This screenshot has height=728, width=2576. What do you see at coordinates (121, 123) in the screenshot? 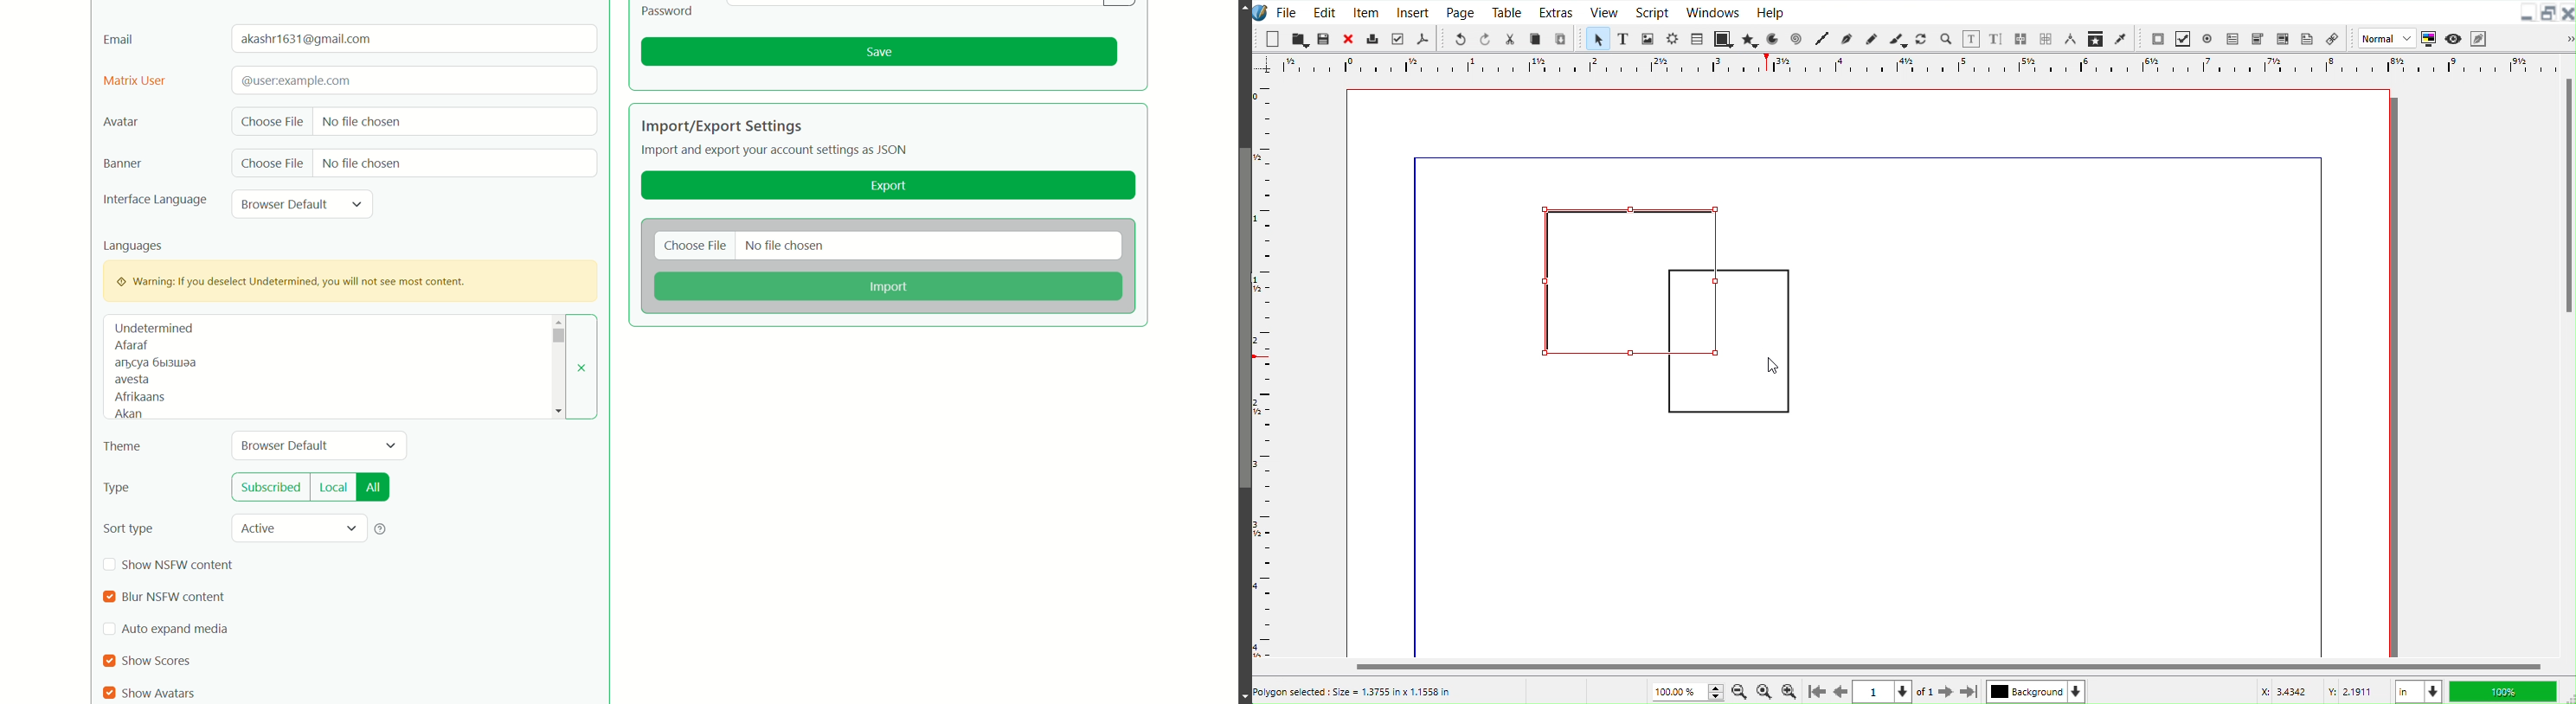
I see `avatar` at bounding box center [121, 123].